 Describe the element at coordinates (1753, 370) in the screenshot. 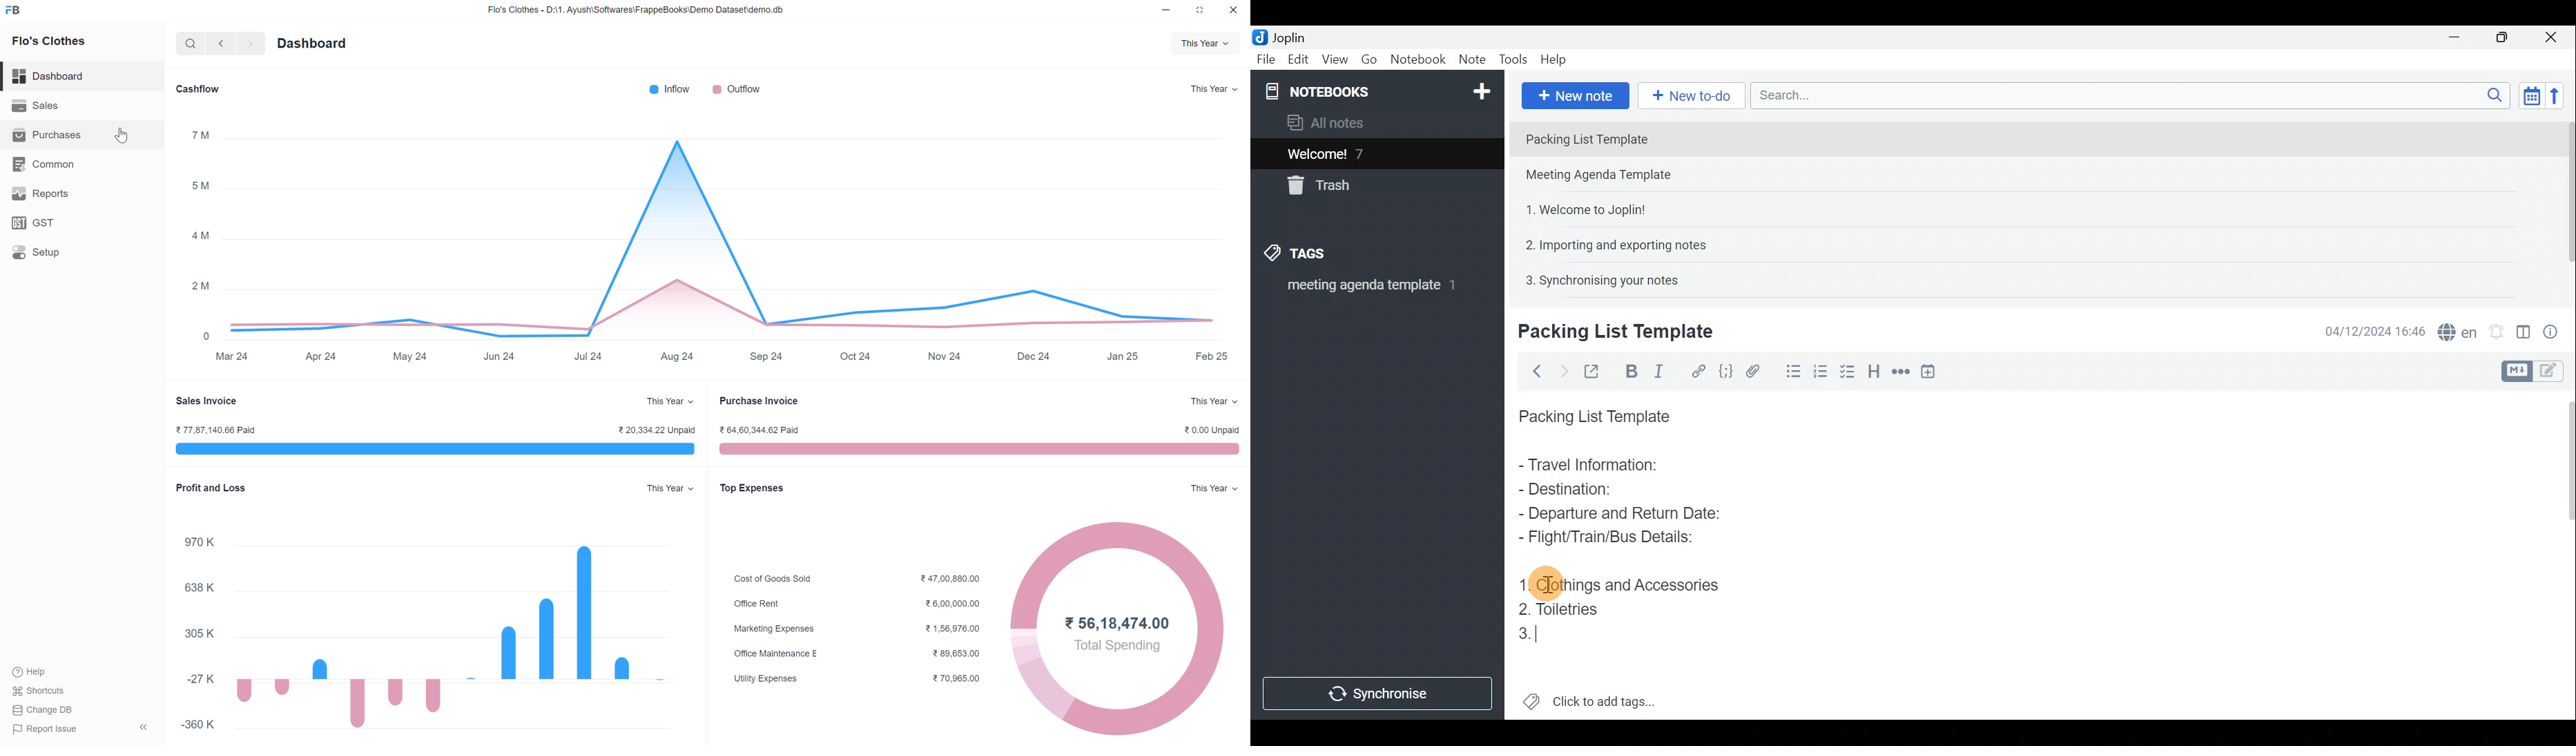

I see `Attach file` at that location.